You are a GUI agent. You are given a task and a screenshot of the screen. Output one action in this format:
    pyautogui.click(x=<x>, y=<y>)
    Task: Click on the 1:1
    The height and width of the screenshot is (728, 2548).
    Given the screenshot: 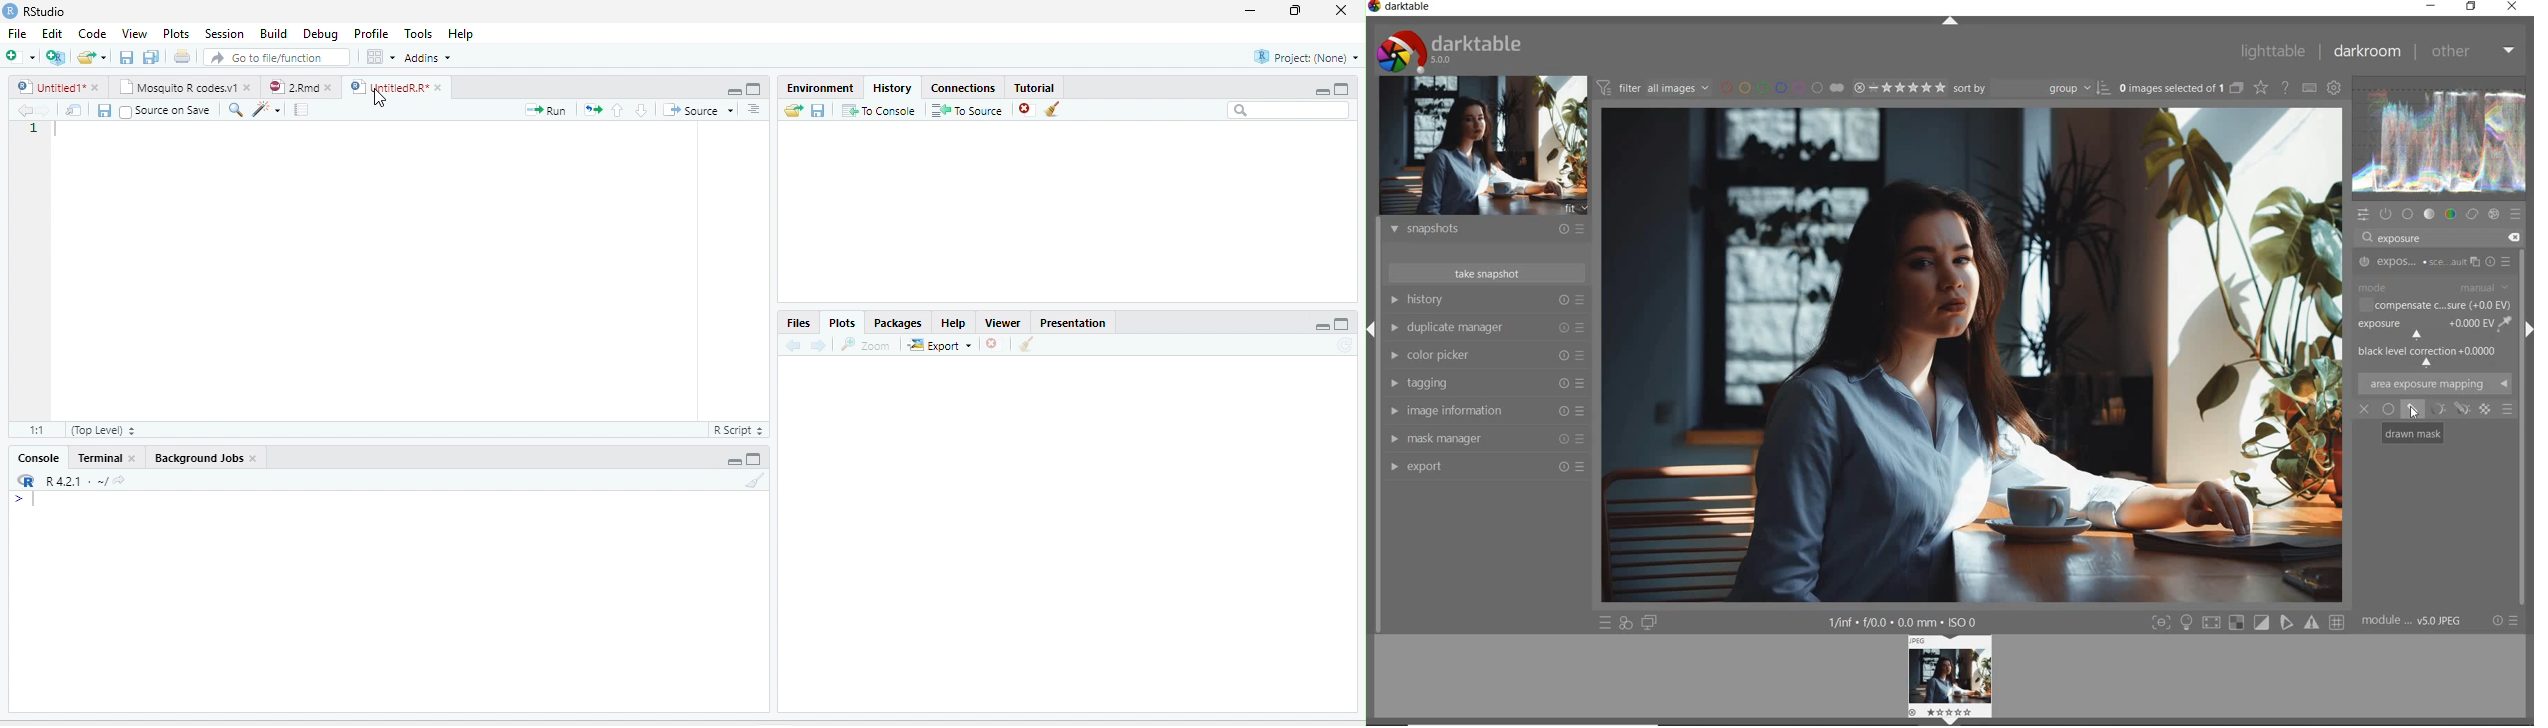 What is the action you would take?
    pyautogui.click(x=35, y=430)
    